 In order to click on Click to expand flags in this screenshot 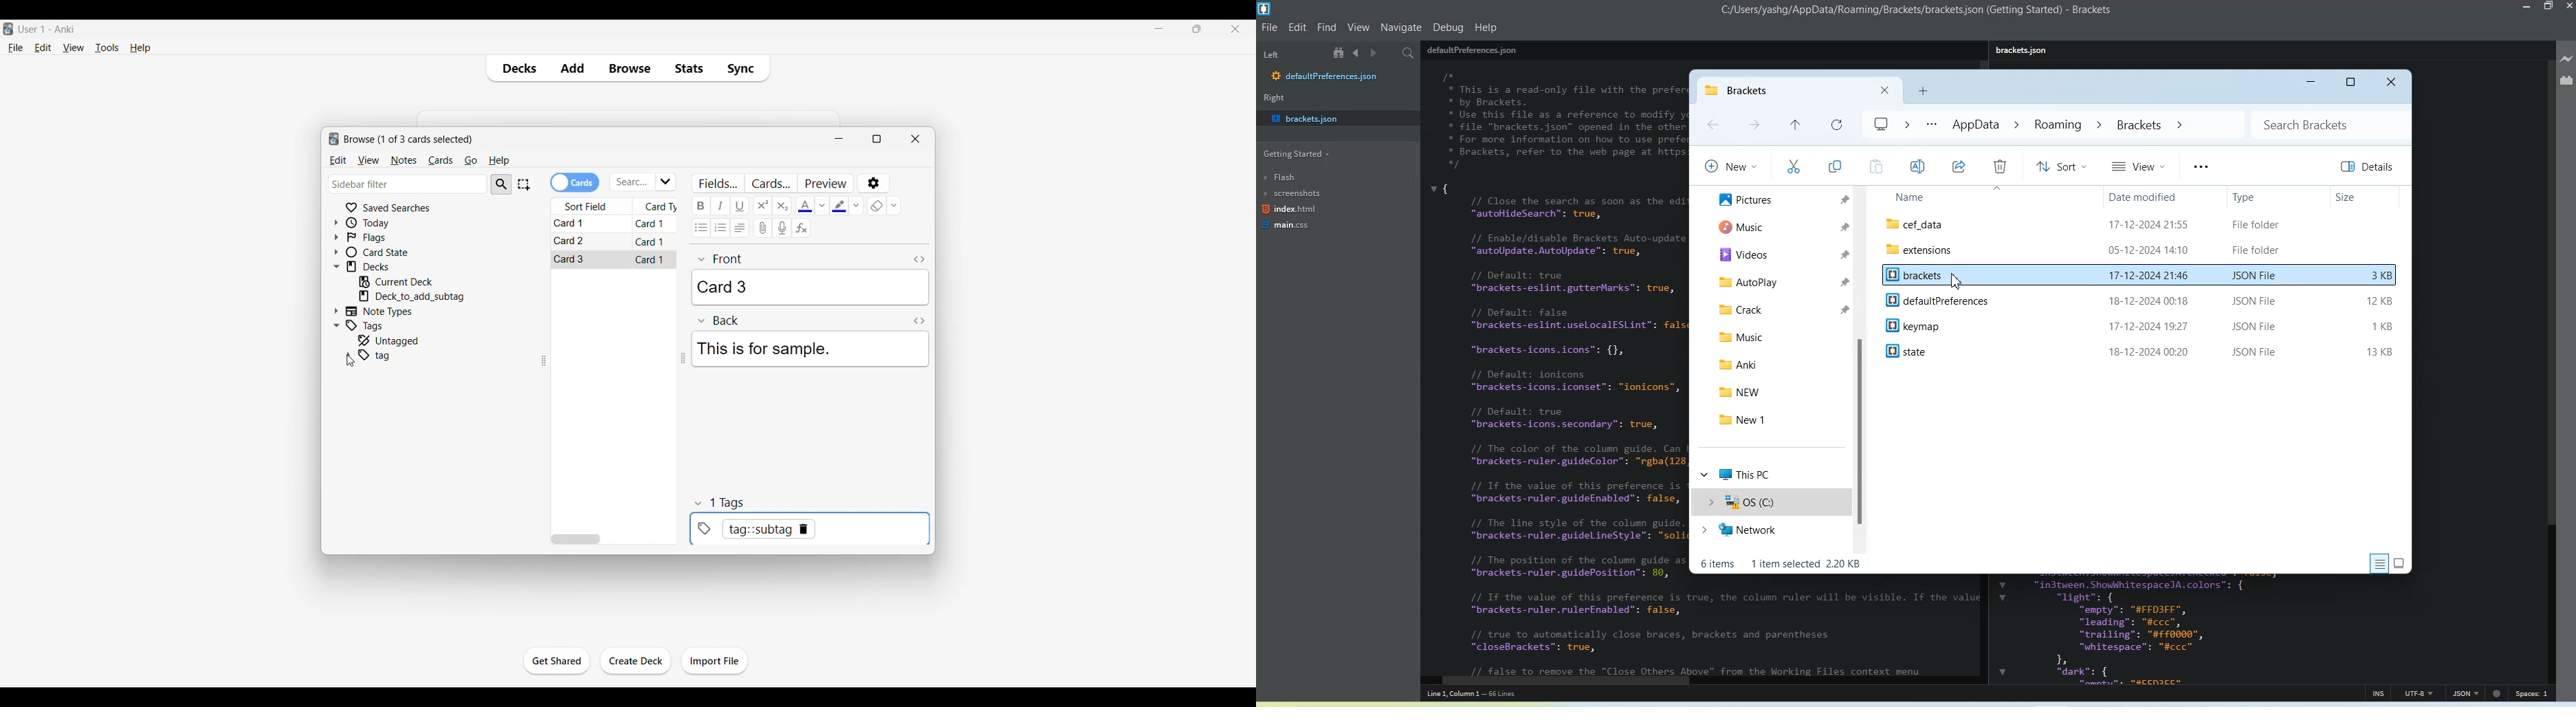, I will do `click(336, 237)`.